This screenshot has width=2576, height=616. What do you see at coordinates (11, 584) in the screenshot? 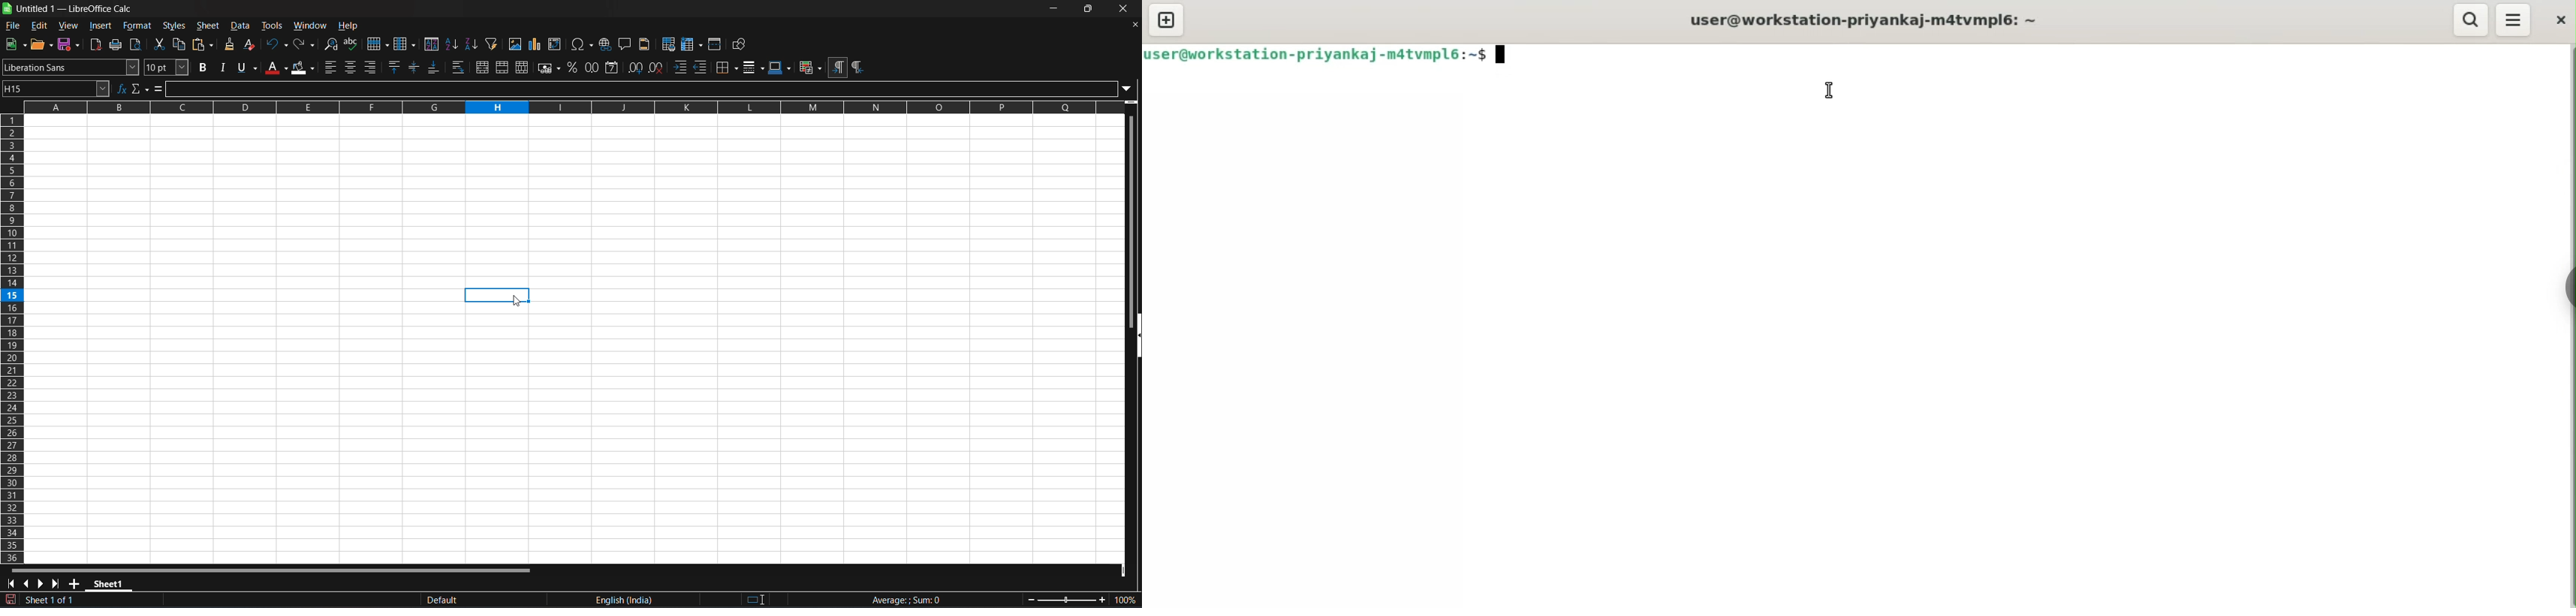
I see `scroll to first sheet` at bounding box center [11, 584].